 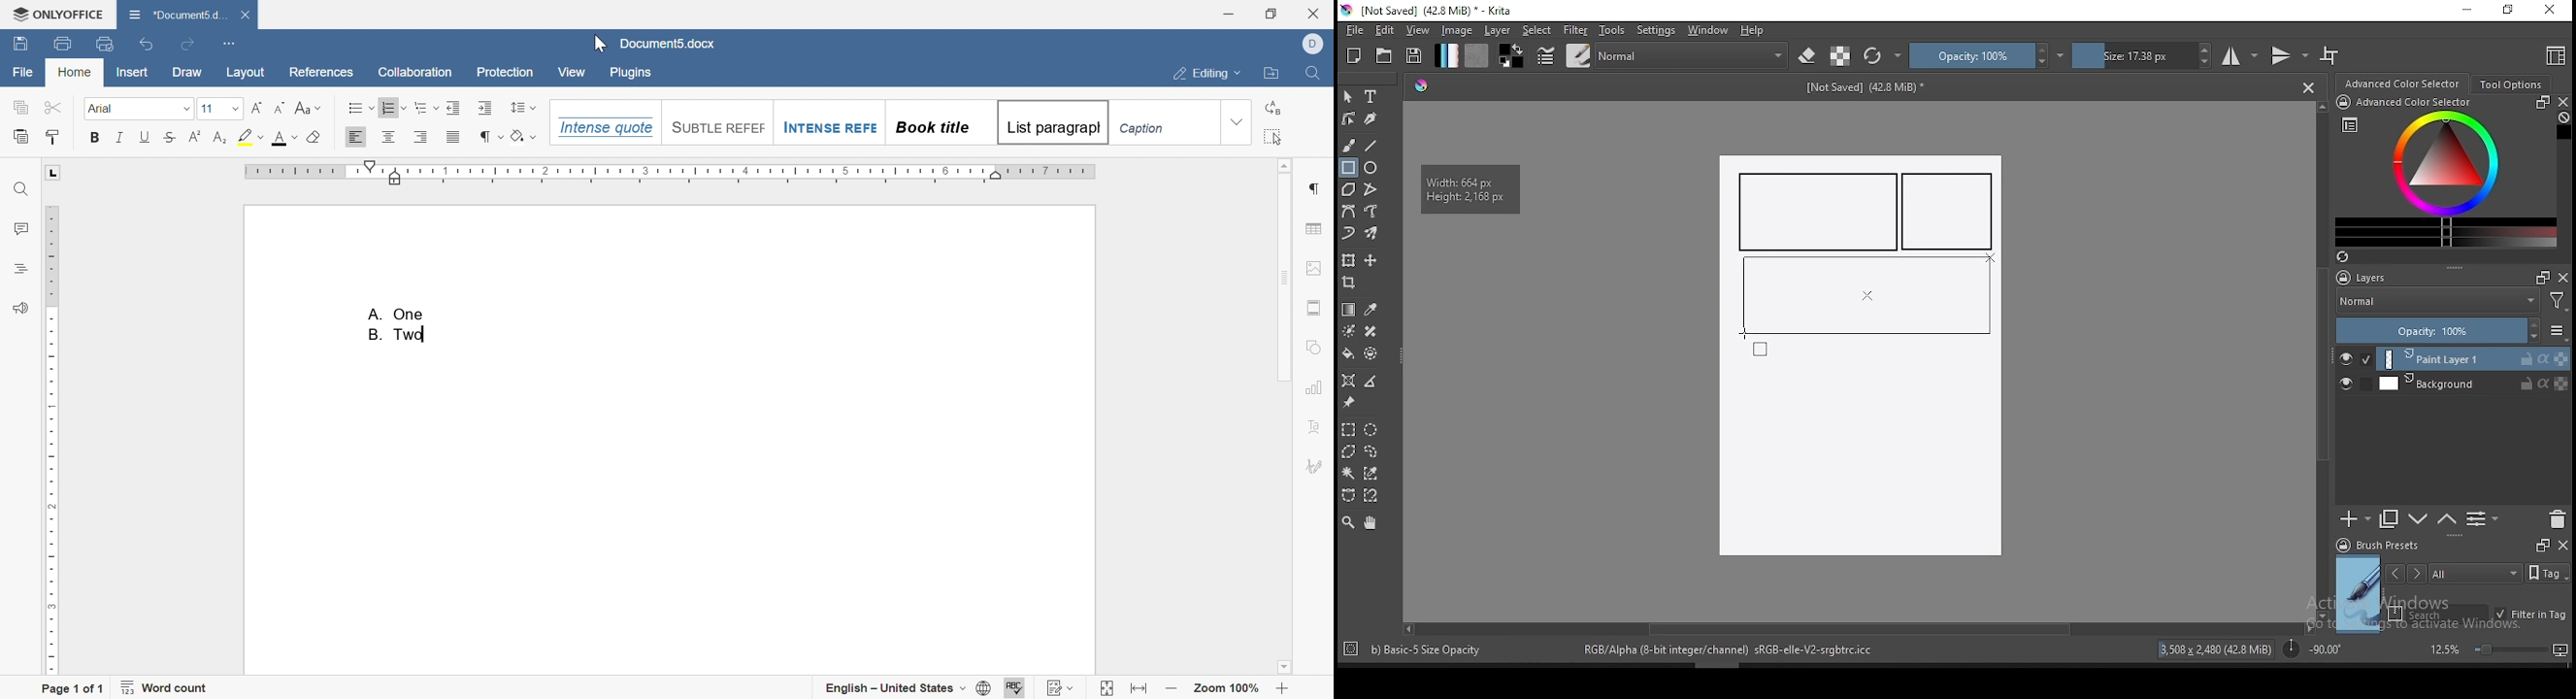 What do you see at coordinates (51, 439) in the screenshot?
I see `ruler` at bounding box center [51, 439].